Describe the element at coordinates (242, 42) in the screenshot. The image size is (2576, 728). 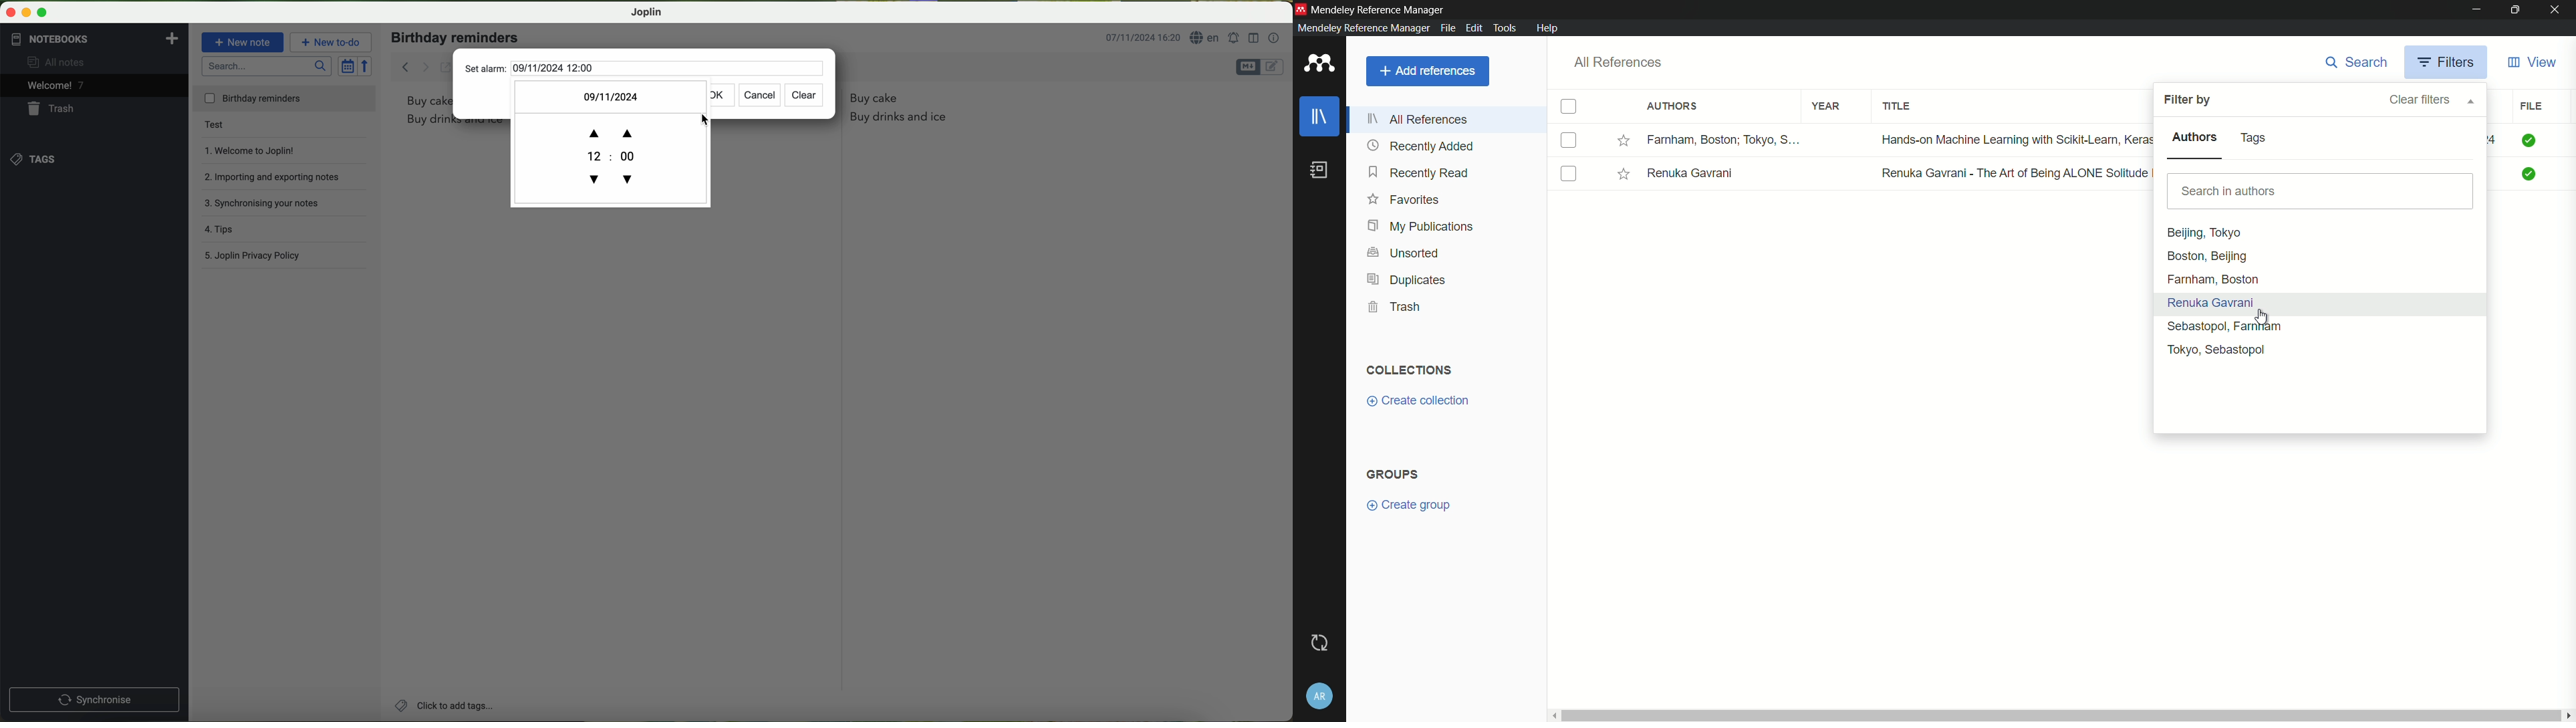
I see `new note button` at that location.